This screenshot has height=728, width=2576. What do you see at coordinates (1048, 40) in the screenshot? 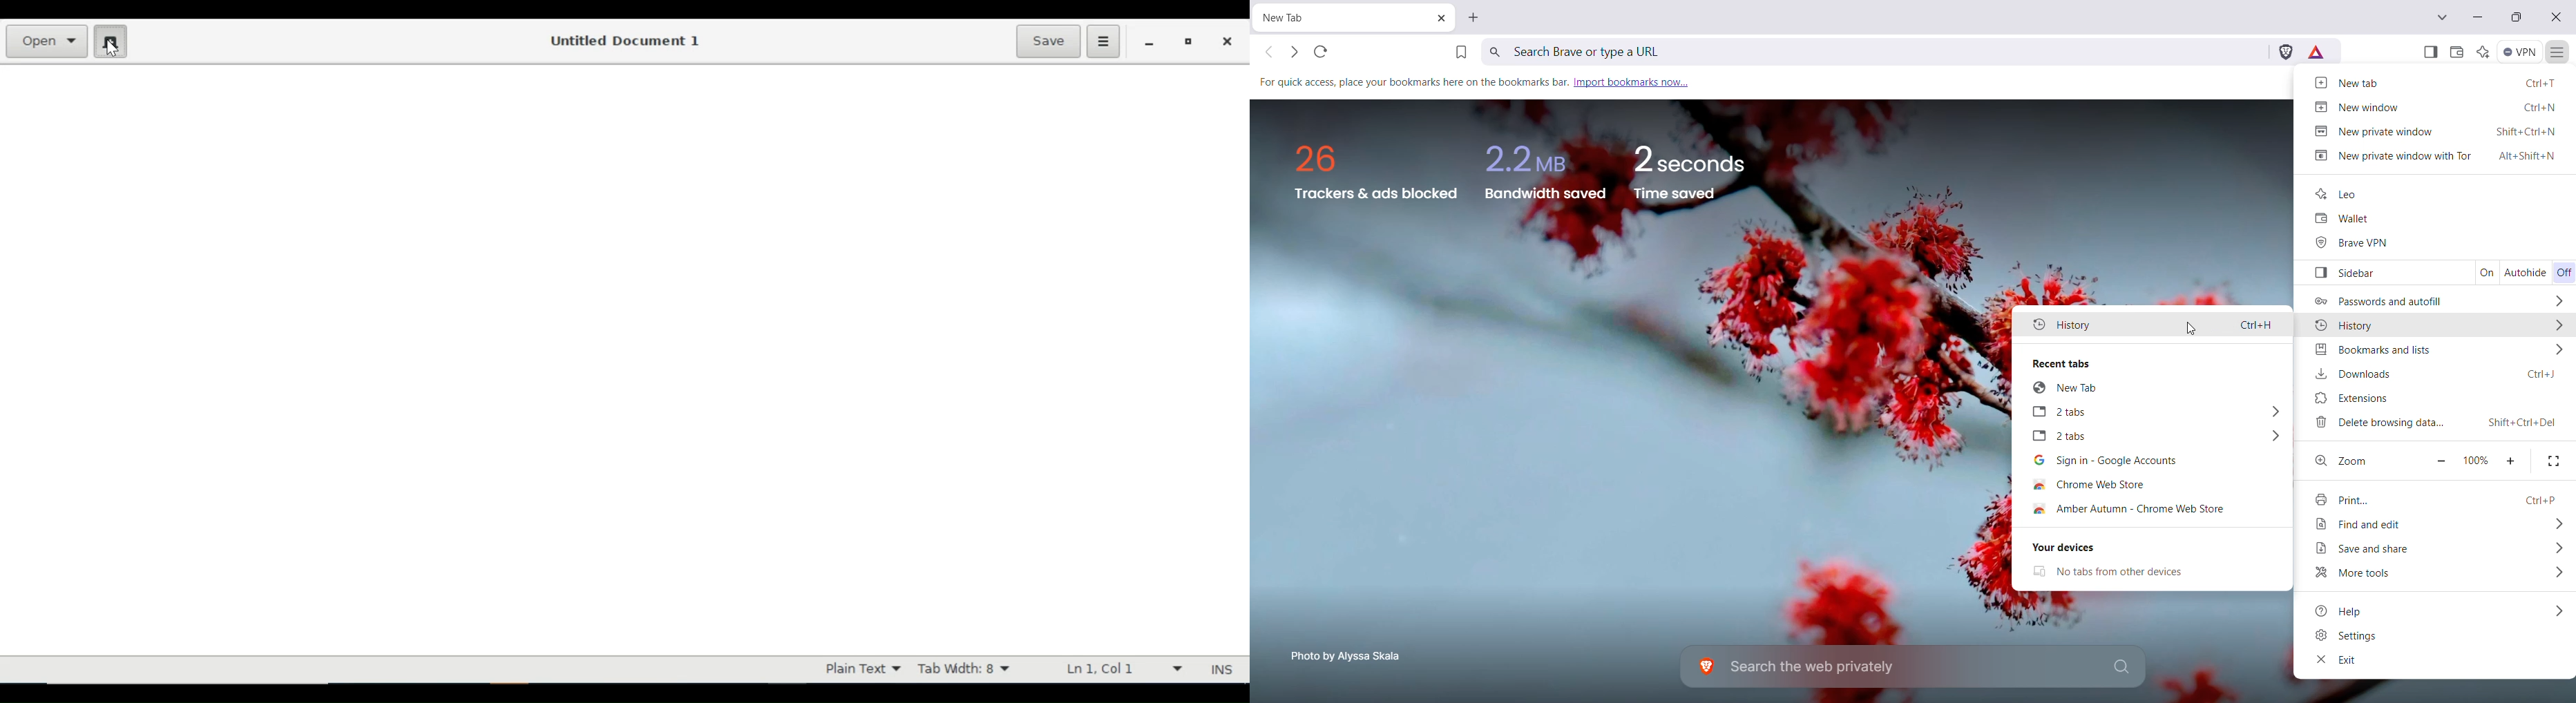
I see `Save` at bounding box center [1048, 40].